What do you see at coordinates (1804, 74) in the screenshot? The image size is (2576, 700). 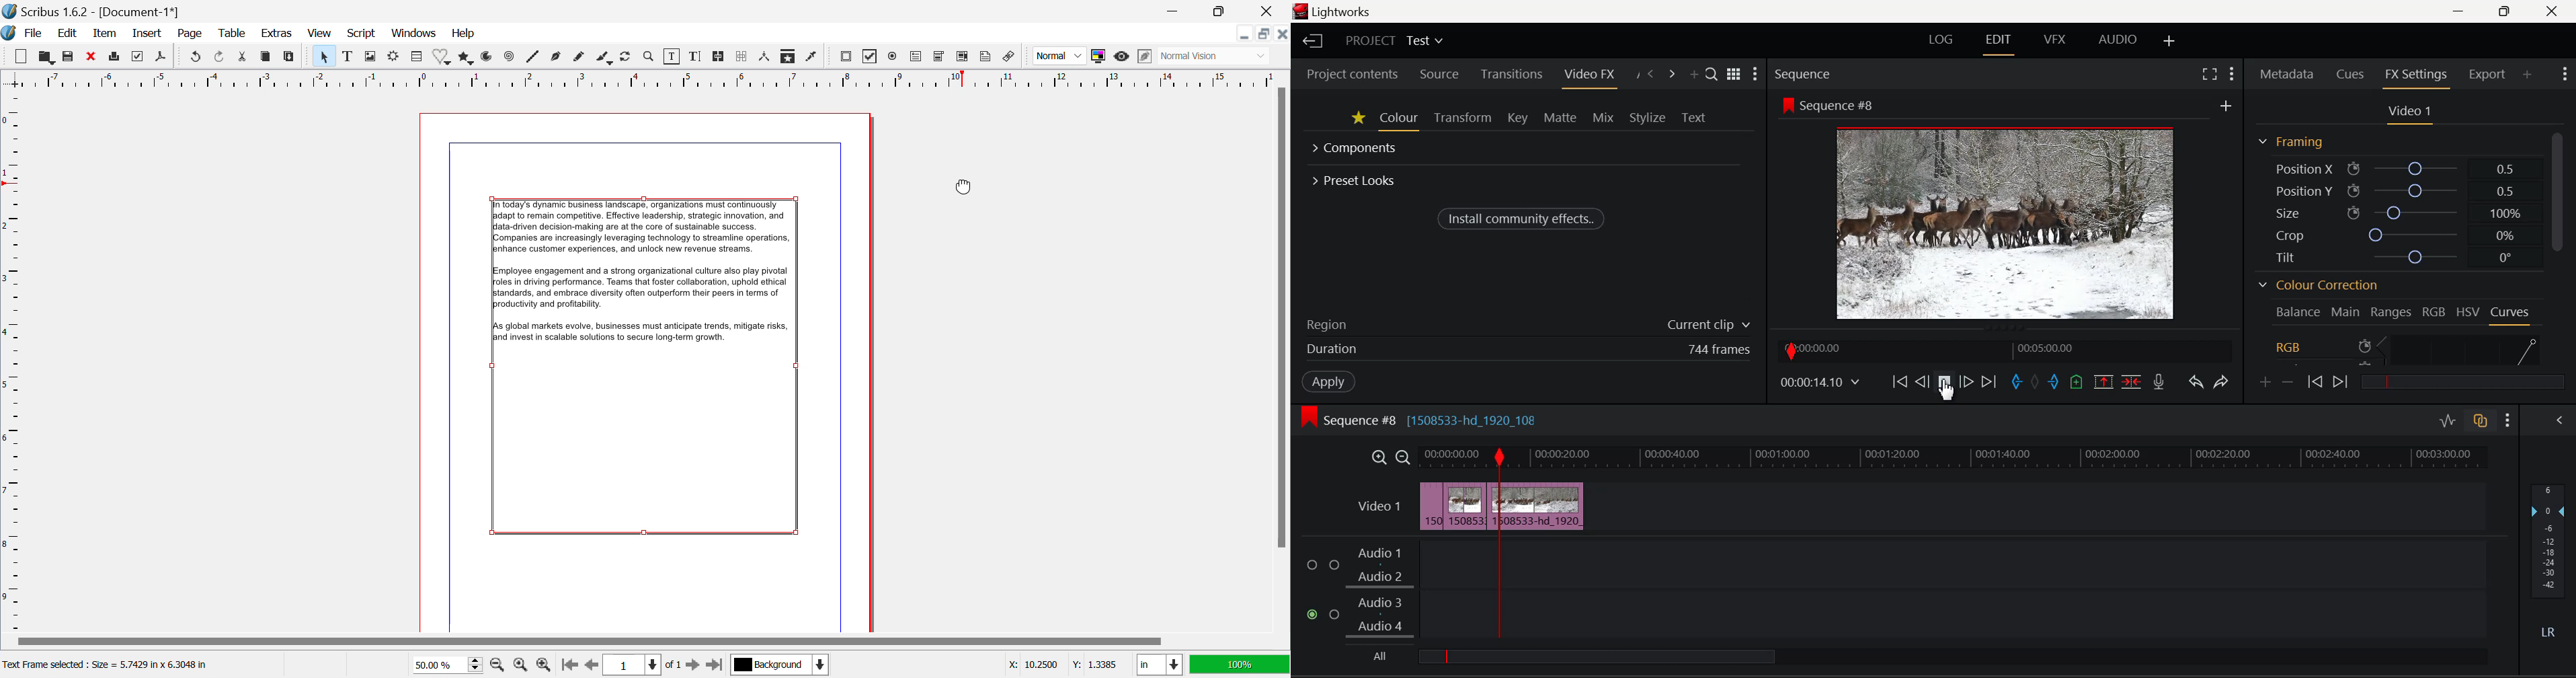 I see `Sequence Preview Section` at bounding box center [1804, 74].